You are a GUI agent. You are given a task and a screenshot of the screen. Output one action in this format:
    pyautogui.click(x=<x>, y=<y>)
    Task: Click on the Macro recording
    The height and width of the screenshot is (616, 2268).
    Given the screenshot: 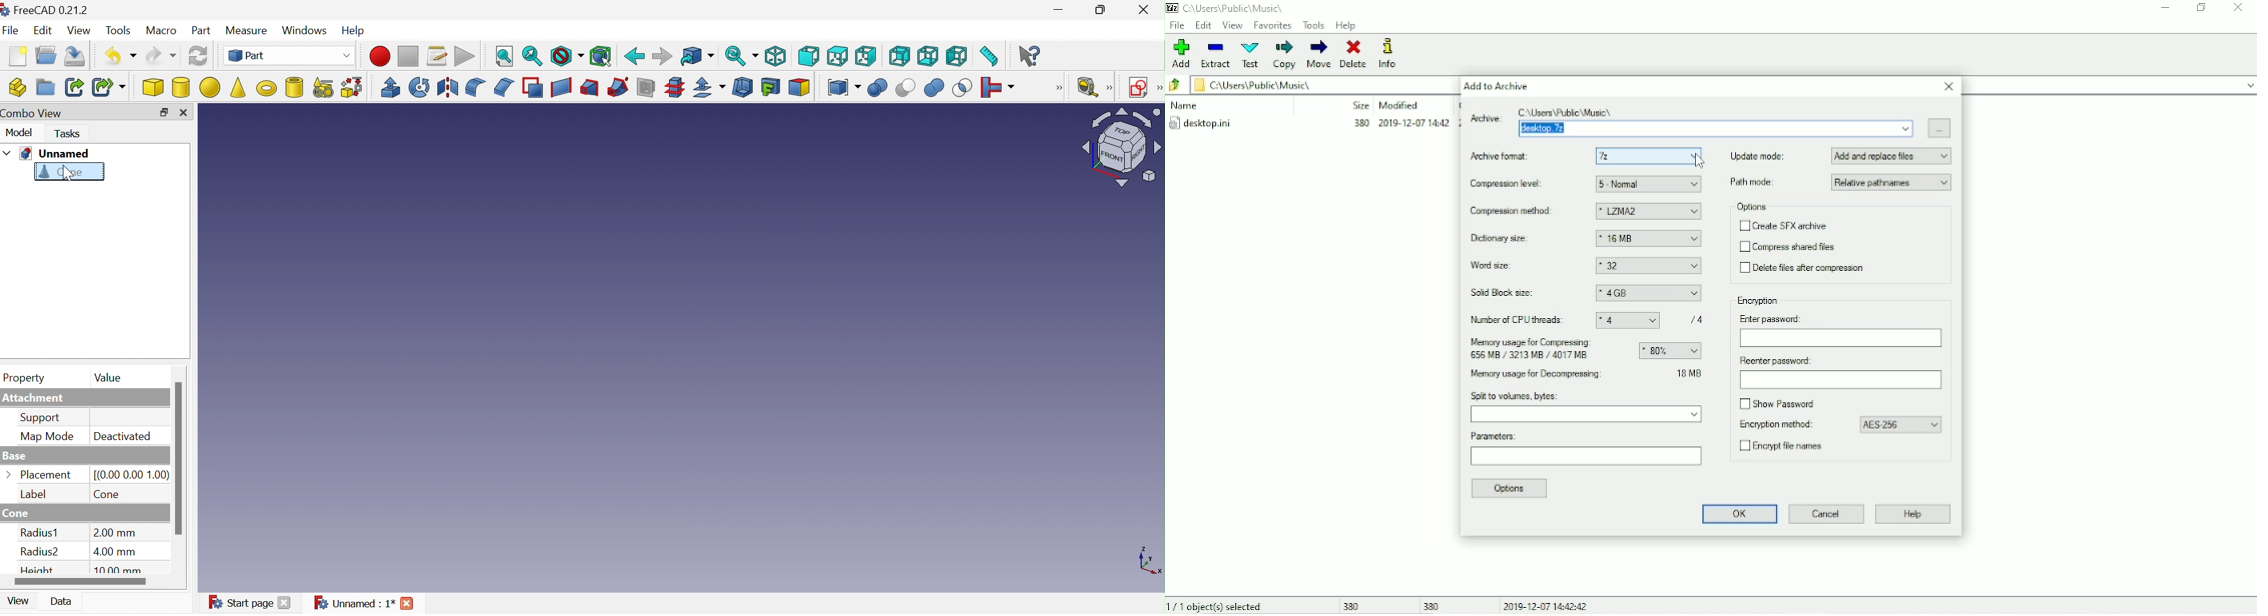 What is the action you would take?
    pyautogui.click(x=380, y=56)
    